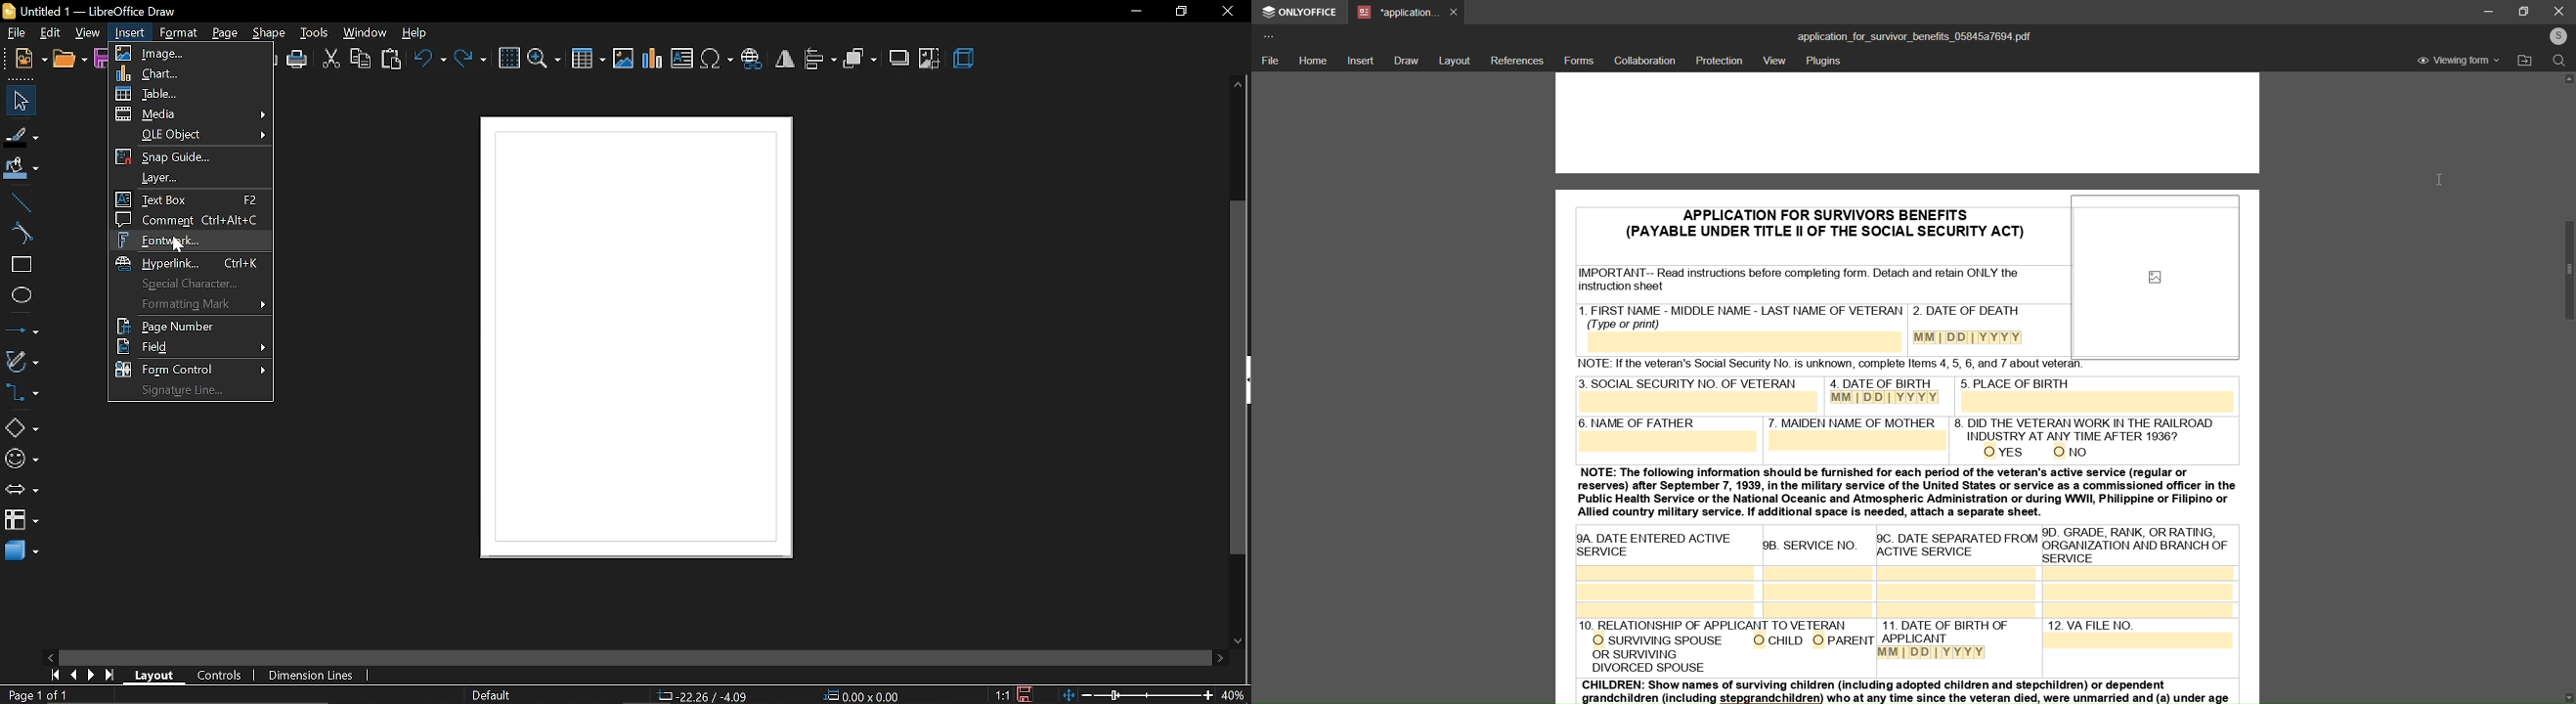 The width and height of the screenshot is (2576, 728). Describe the element at coordinates (189, 52) in the screenshot. I see `image` at that location.